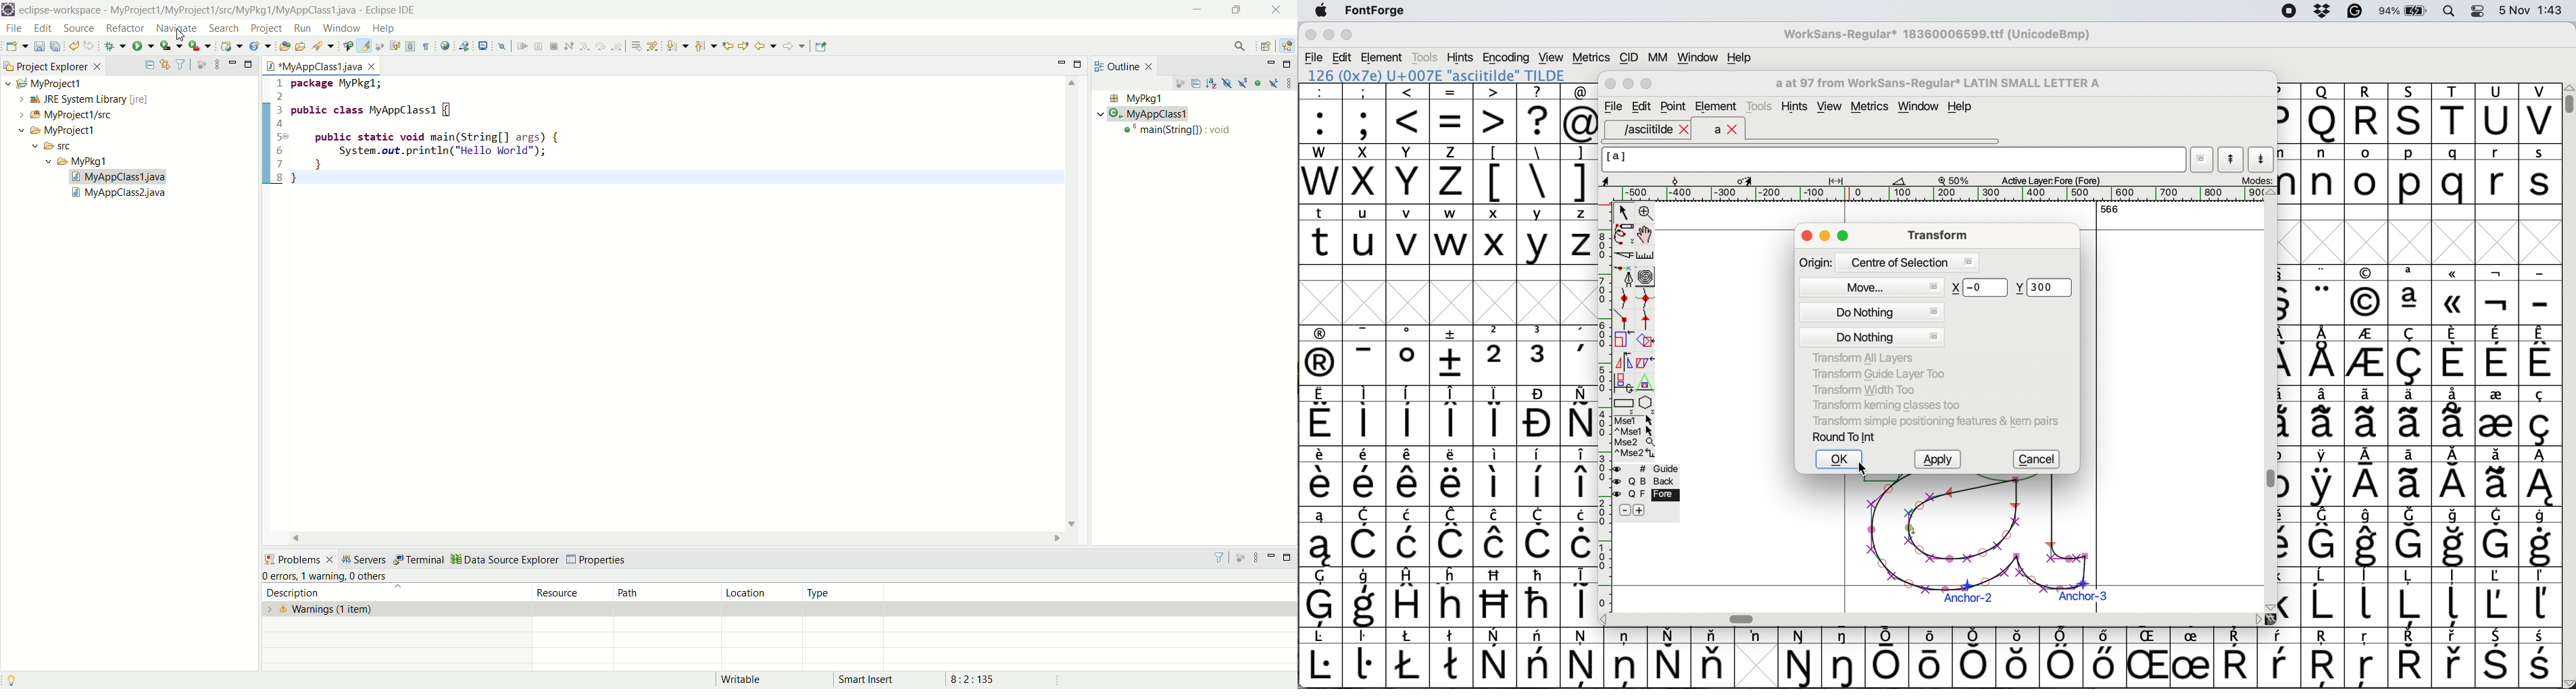 The height and width of the screenshot is (700, 2576). I want to click on symbol, so click(1409, 476).